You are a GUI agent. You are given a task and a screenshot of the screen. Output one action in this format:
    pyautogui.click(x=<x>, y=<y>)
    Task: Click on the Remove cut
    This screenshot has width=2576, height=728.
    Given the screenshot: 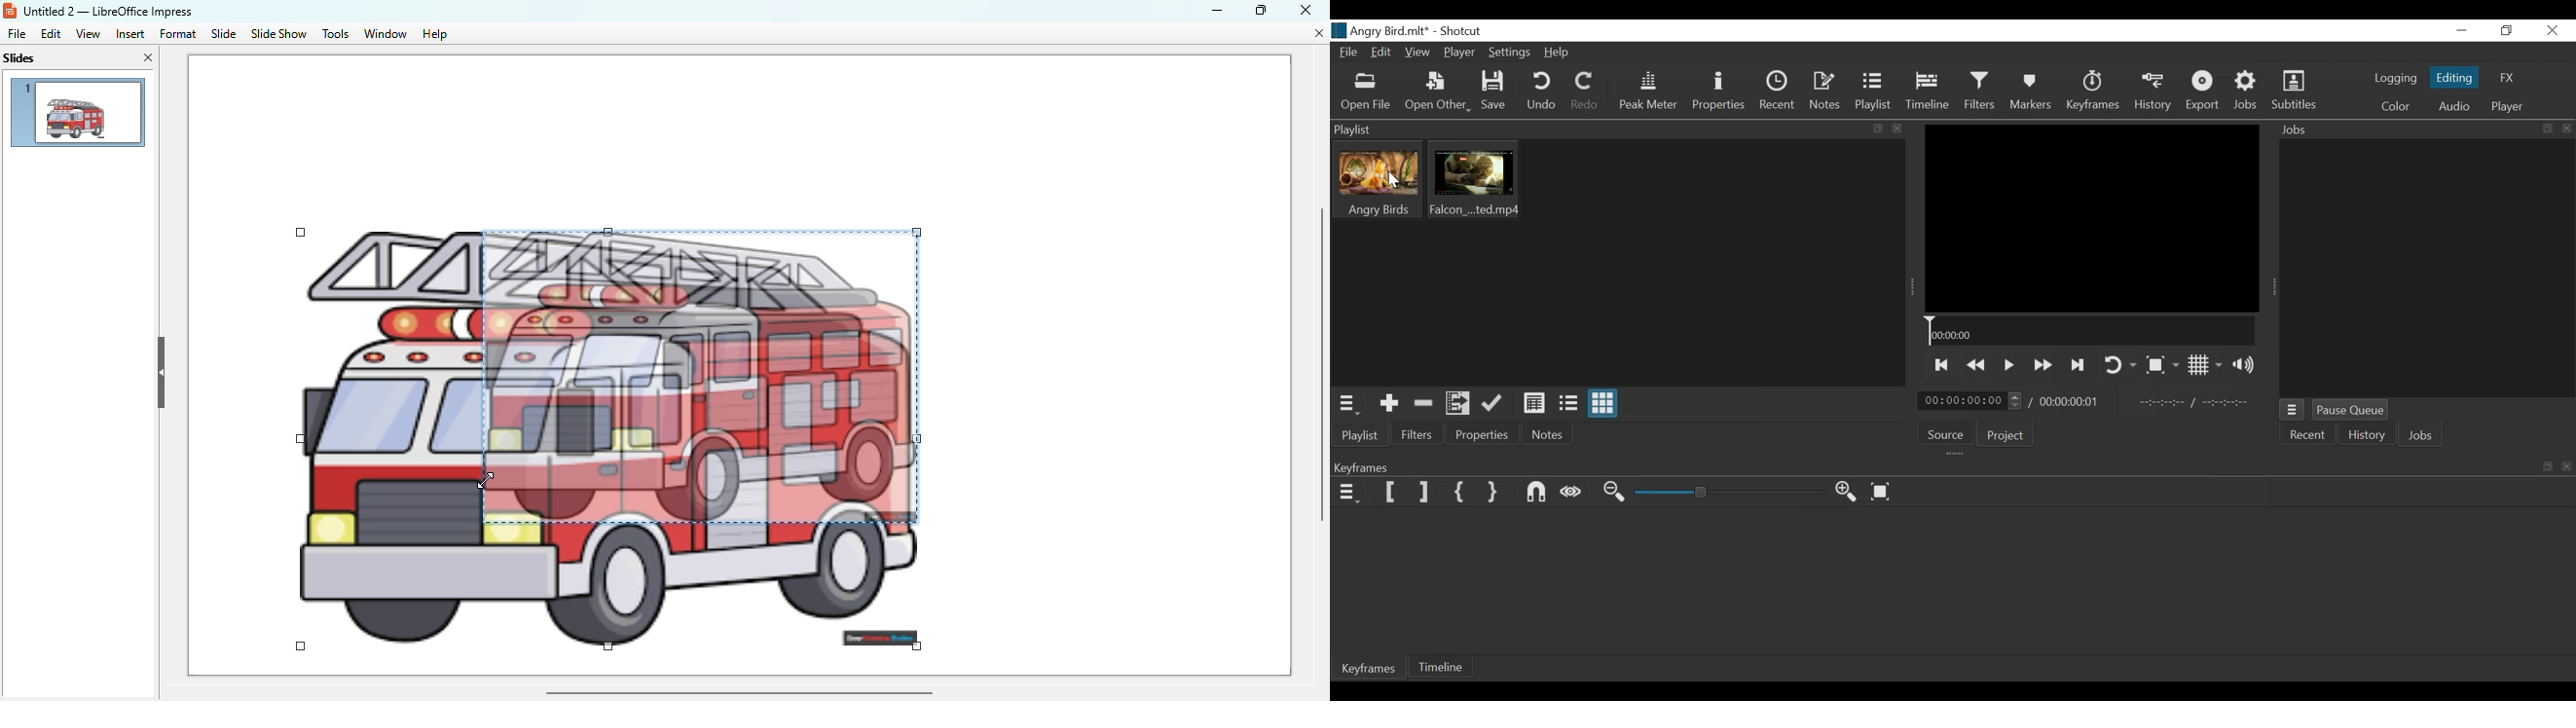 What is the action you would take?
    pyautogui.click(x=1422, y=404)
    